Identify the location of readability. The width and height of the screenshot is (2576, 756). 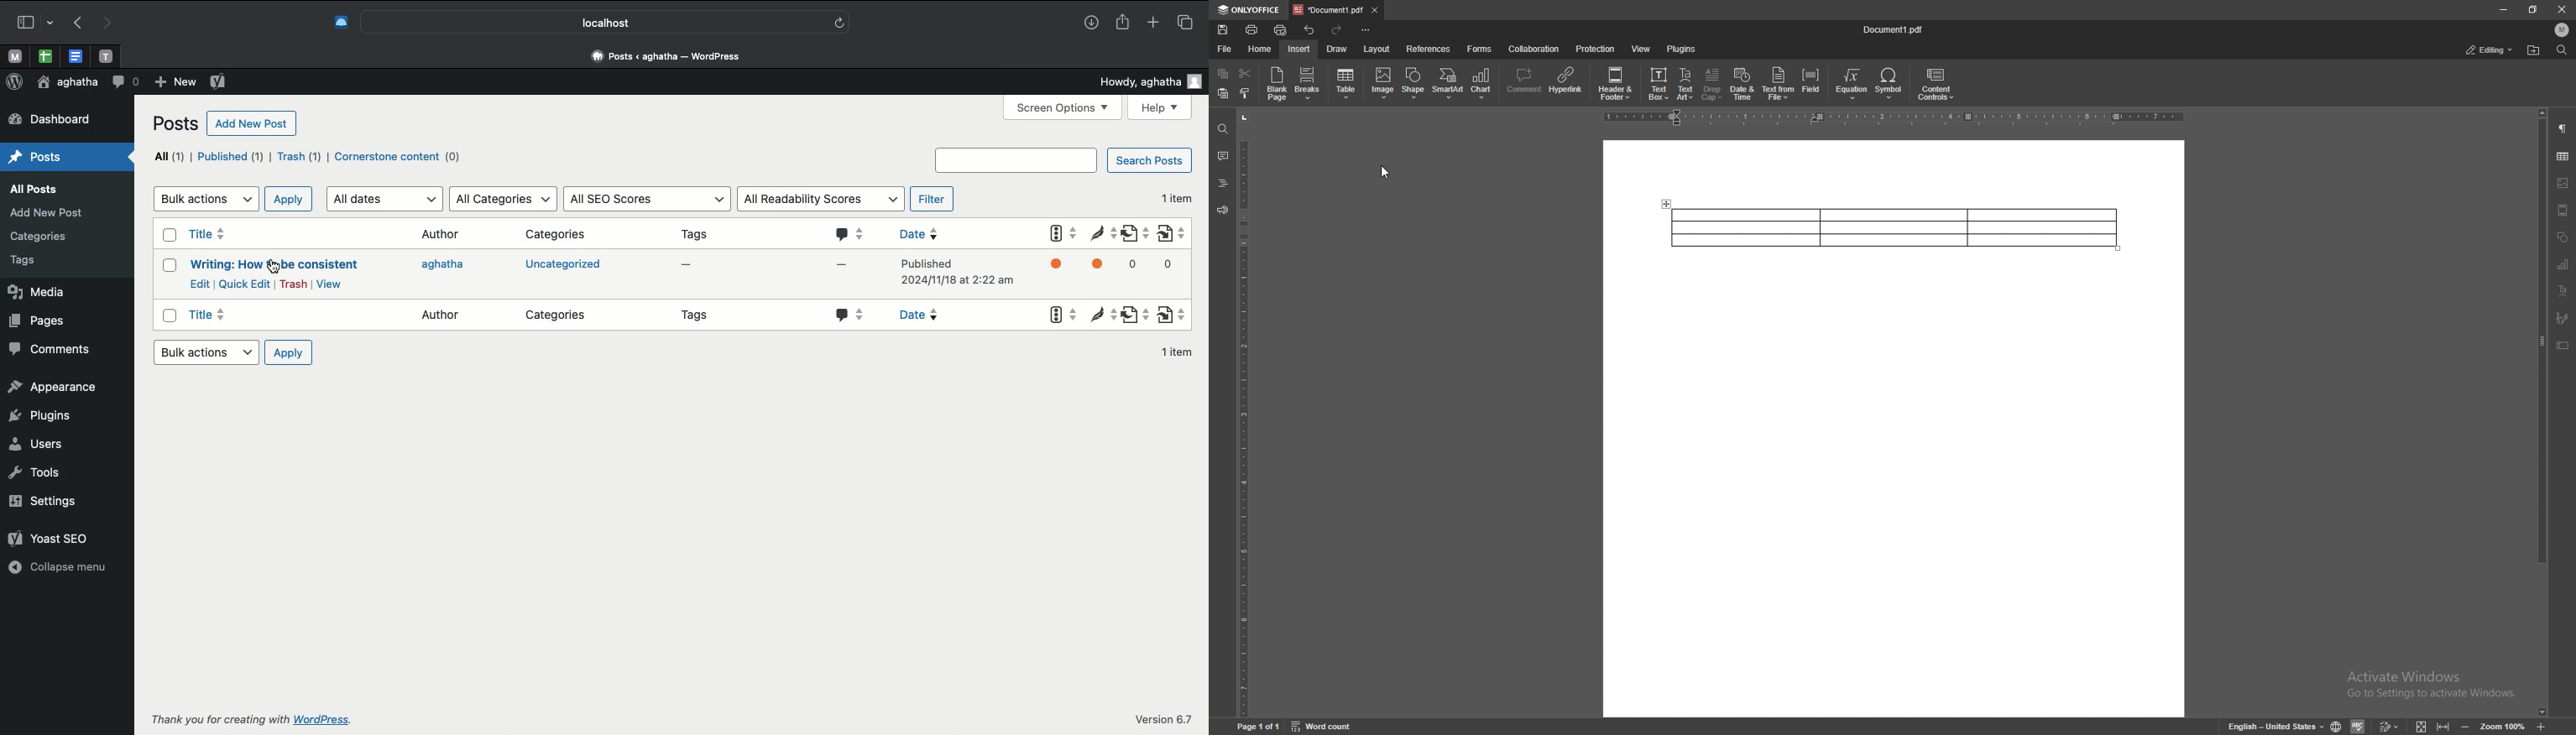
(1100, 312).